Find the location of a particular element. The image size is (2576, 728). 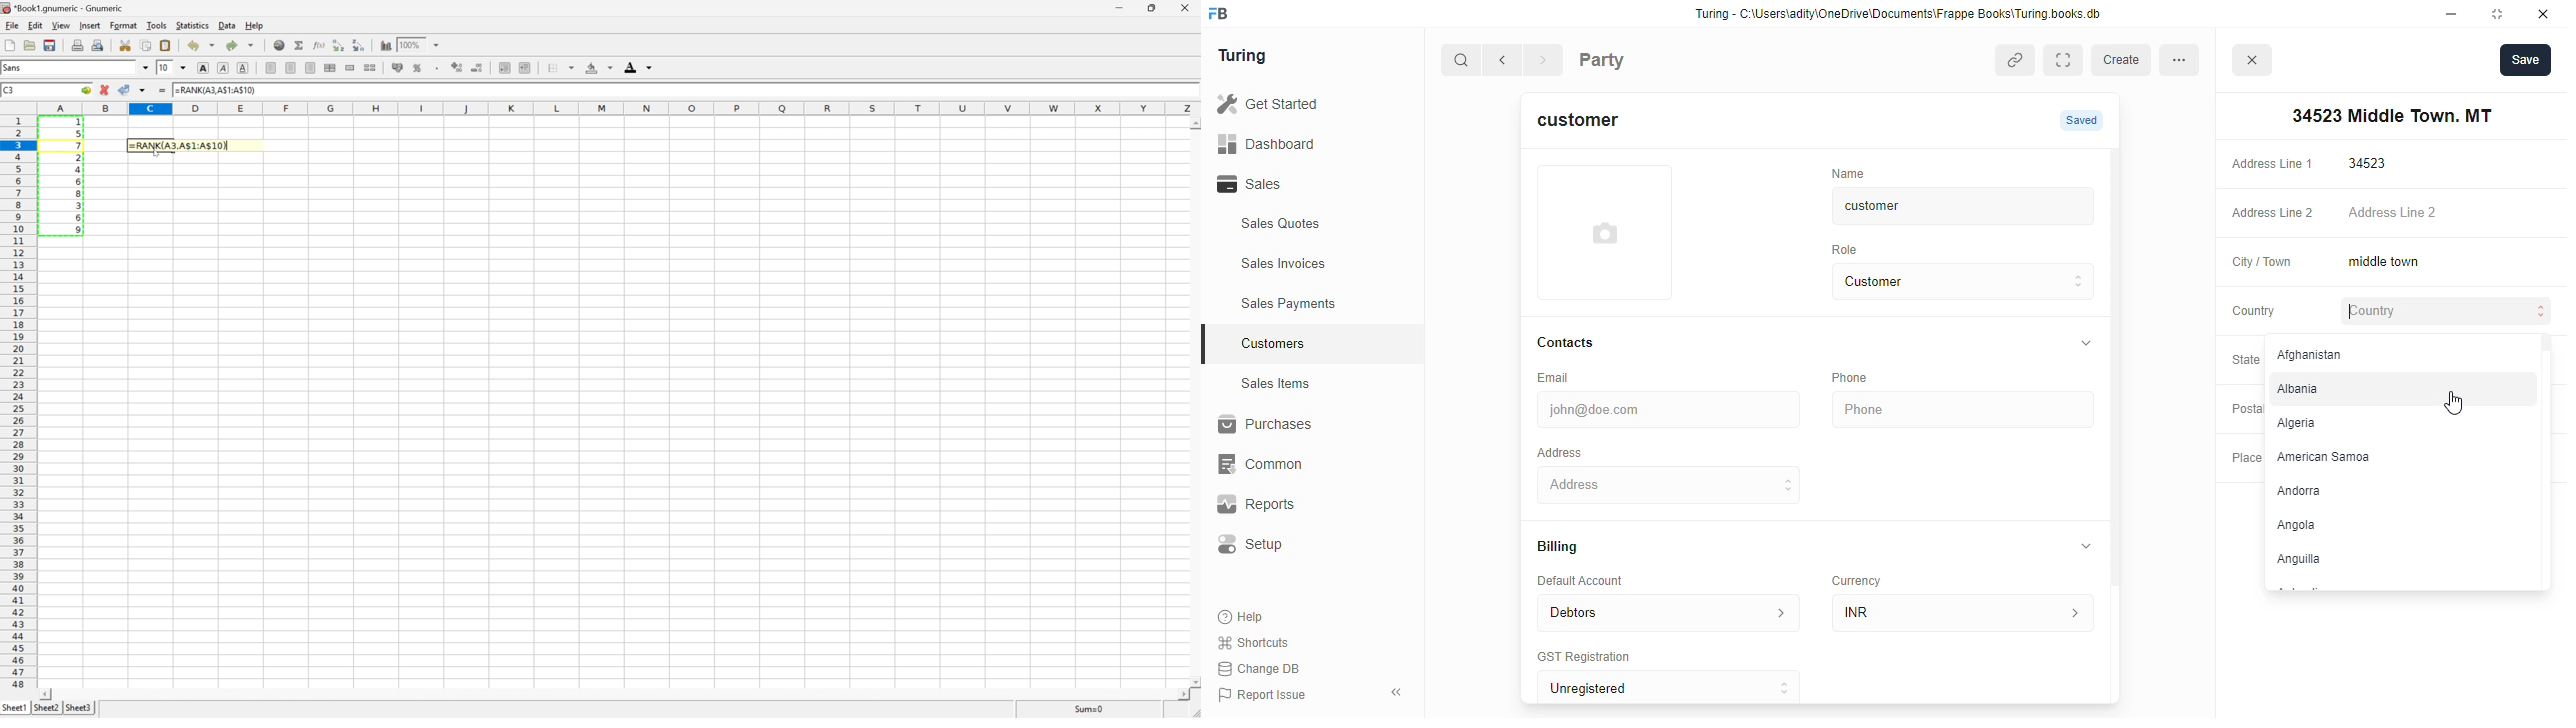

statistics is located at coordinates (193, 25).